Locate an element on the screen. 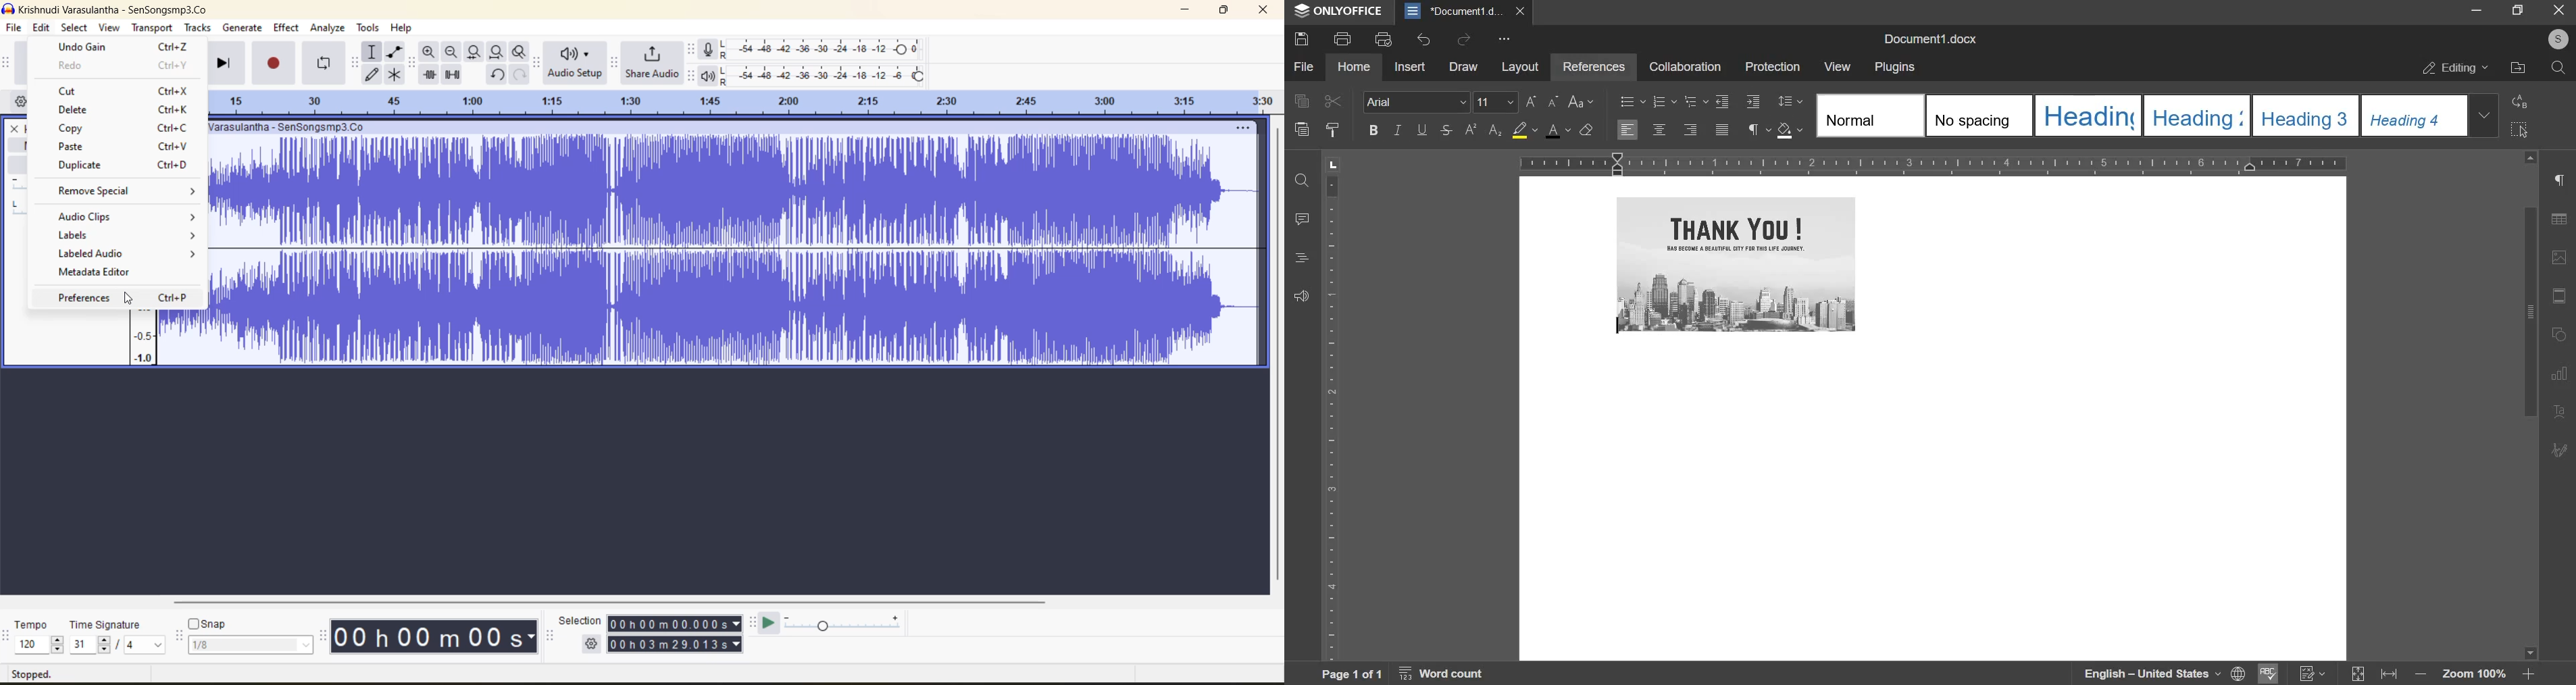  select is located at coordinates (74, 30).